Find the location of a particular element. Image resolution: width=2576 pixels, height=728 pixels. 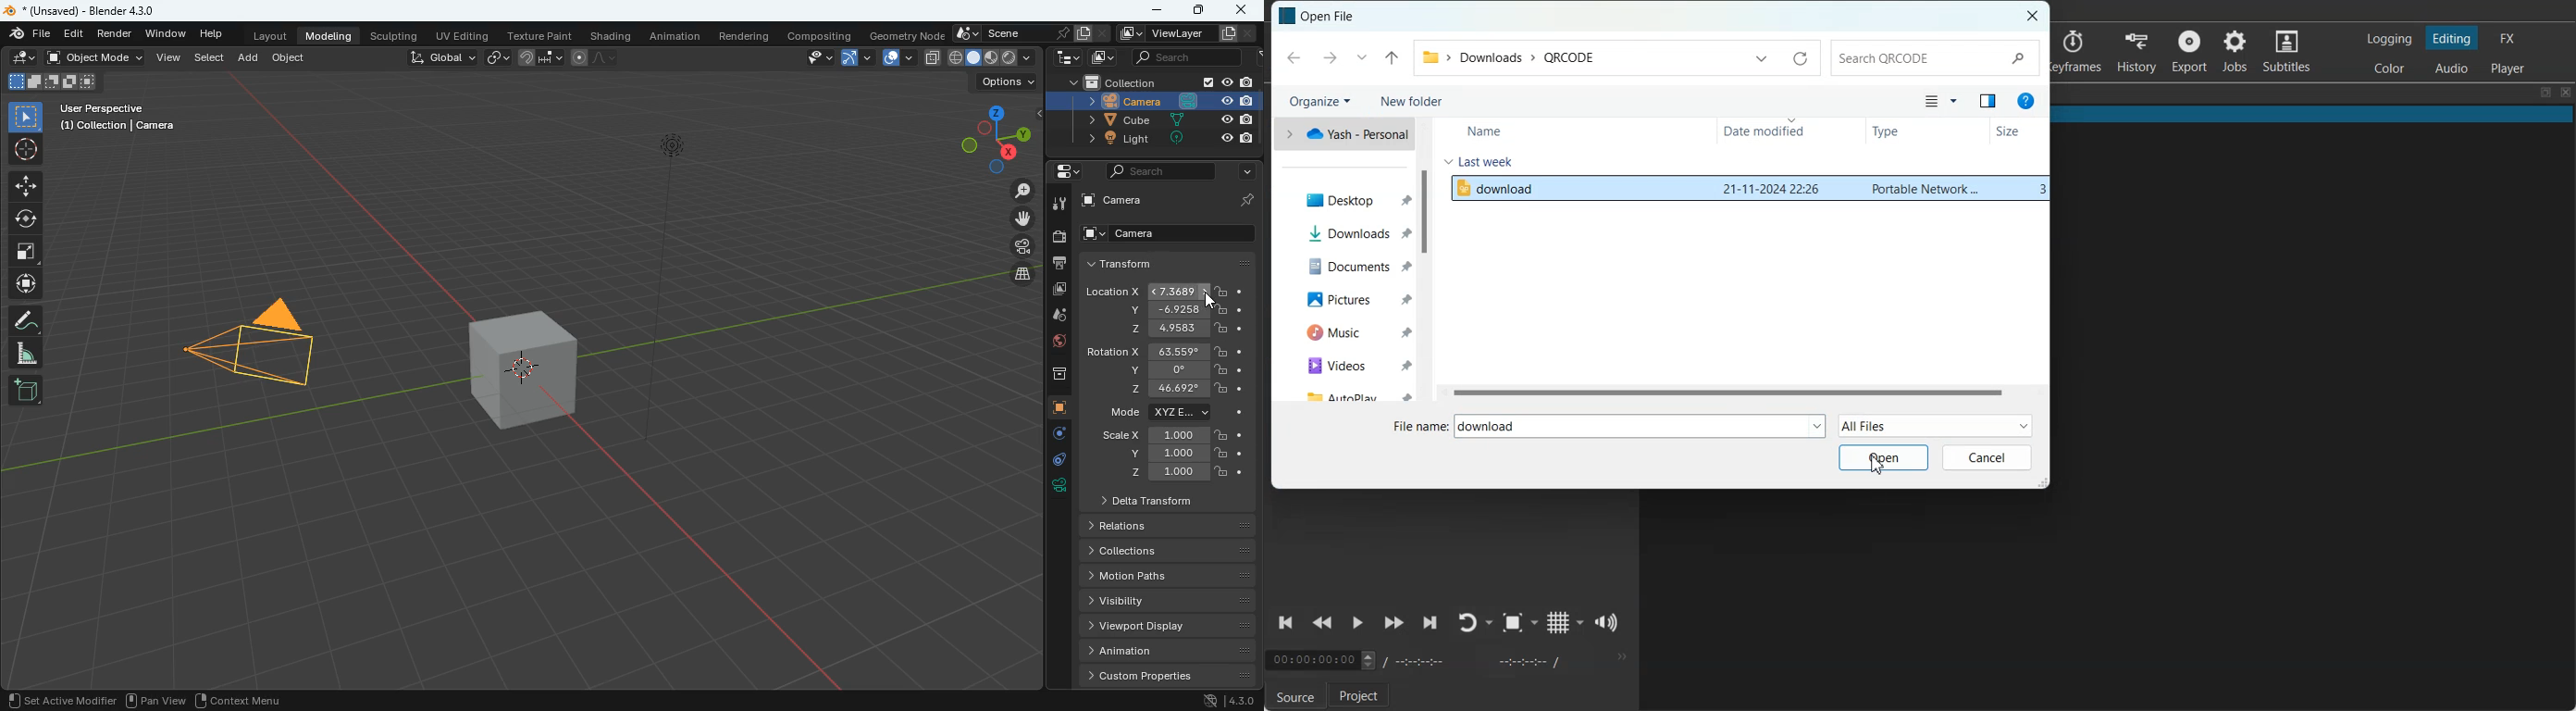

Close is located at coordinates (2566, 93).